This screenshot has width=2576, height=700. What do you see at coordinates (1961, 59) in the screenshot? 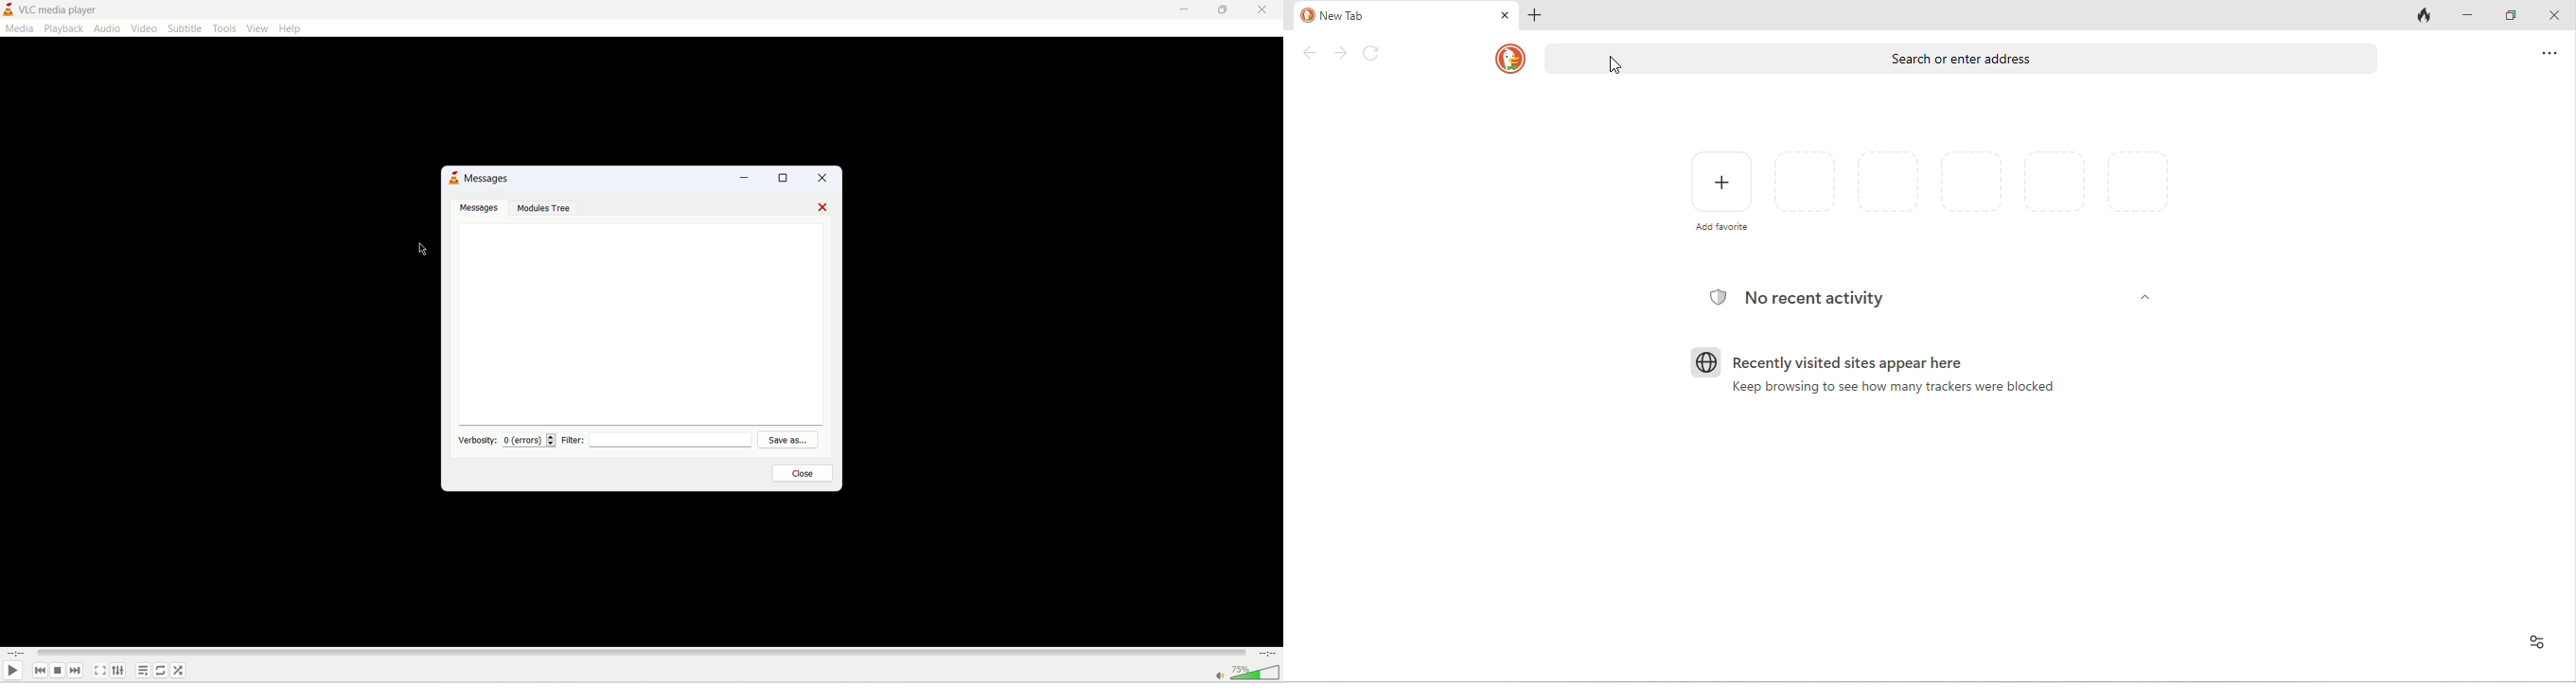
I see `search or enter address` at bounding box center [1961, 59].